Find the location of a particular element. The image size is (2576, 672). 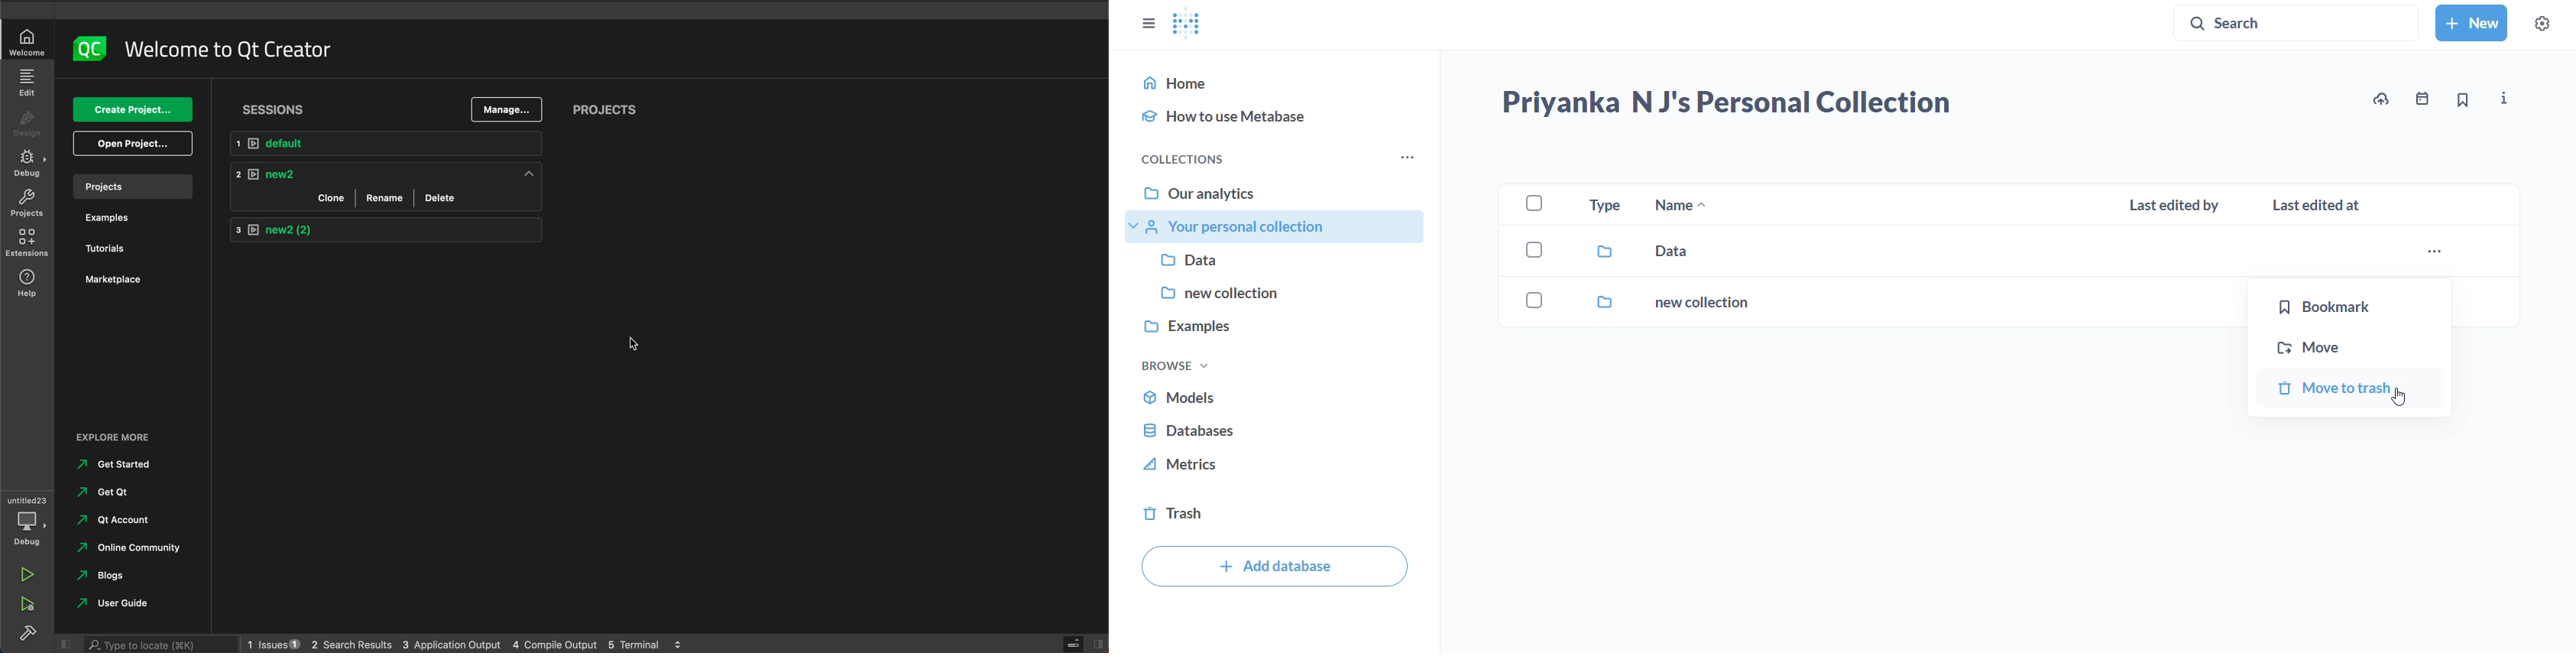

get qt is located at coordinates (117, 493).